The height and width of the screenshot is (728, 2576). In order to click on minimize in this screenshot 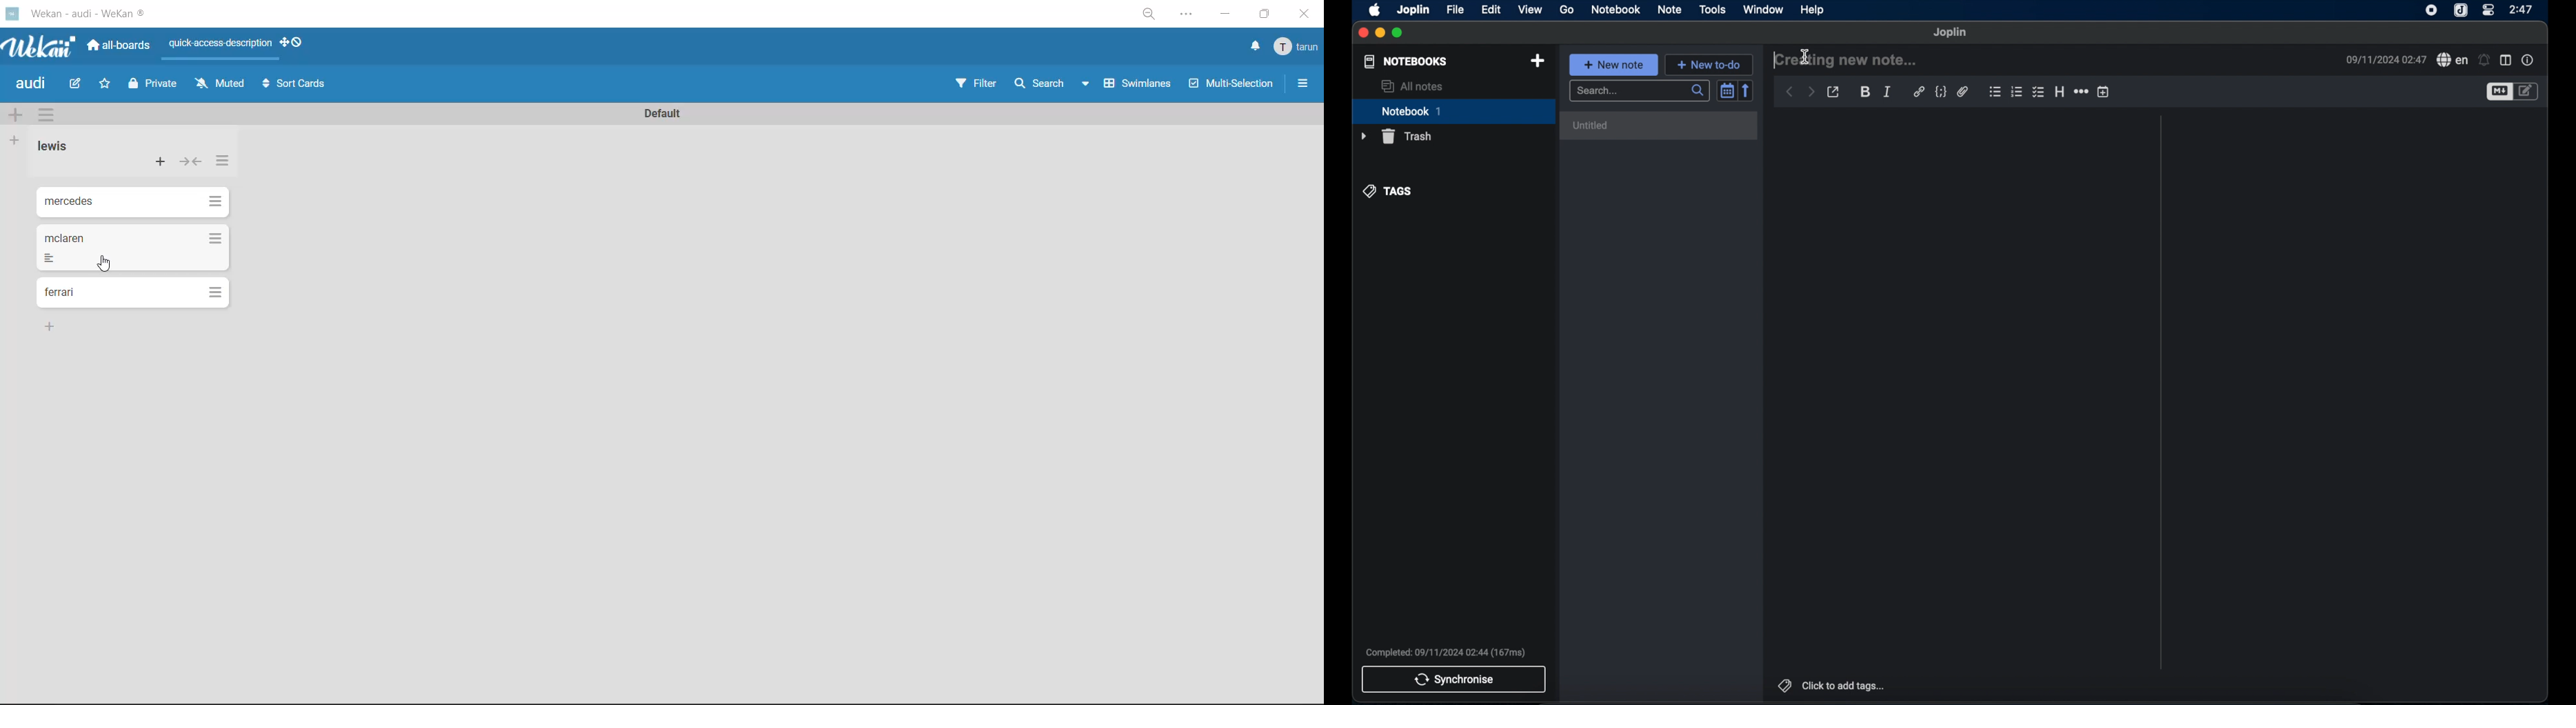, I will do `click(1380, 33)`.